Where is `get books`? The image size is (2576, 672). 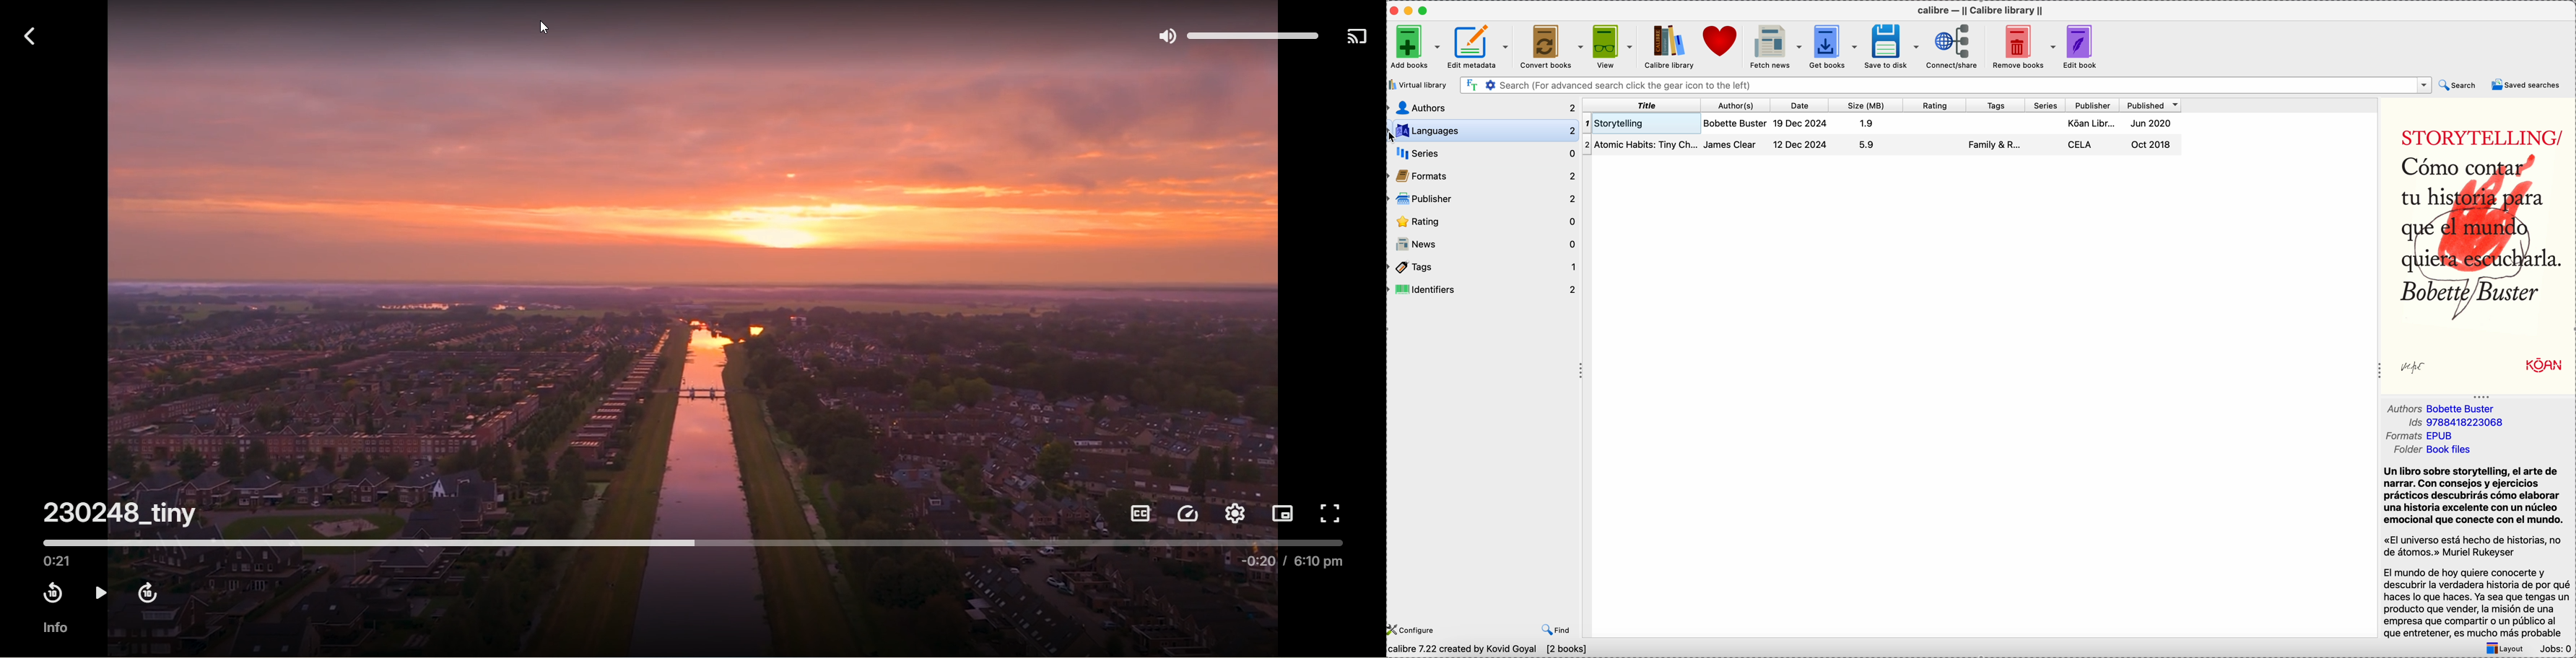 get books is located at coordinates (1835, 46).